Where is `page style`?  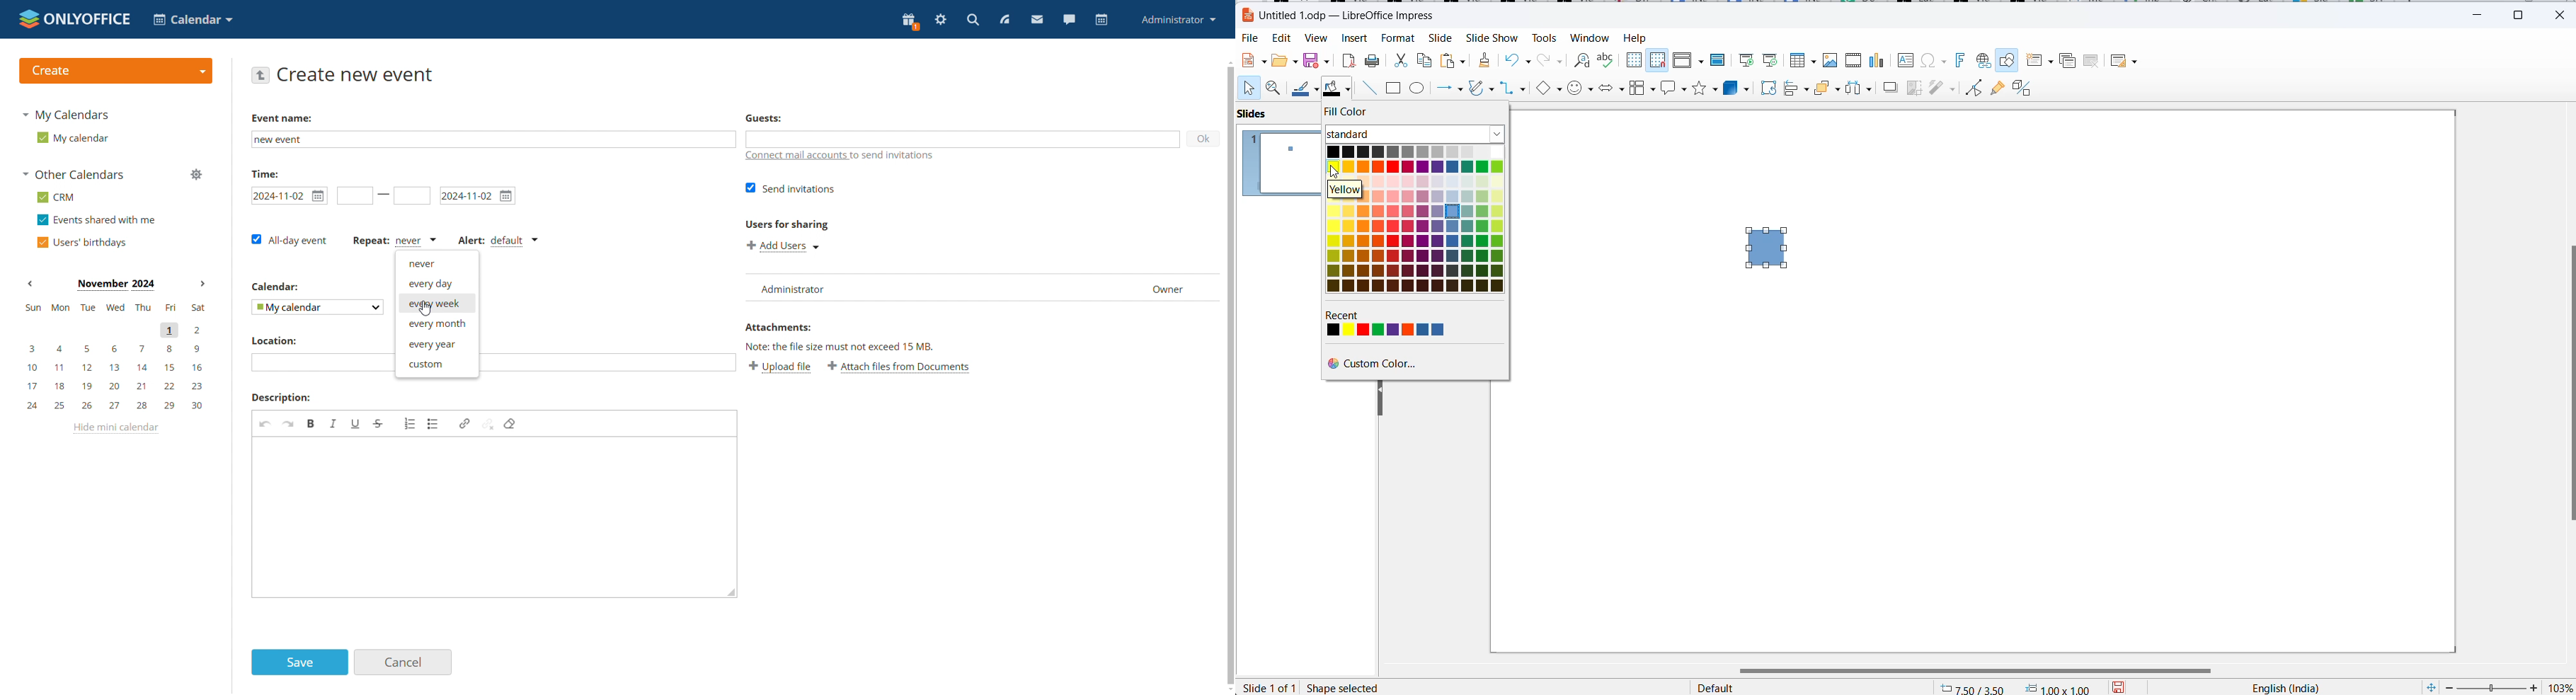
page style is located at coordinates (1807, 687).